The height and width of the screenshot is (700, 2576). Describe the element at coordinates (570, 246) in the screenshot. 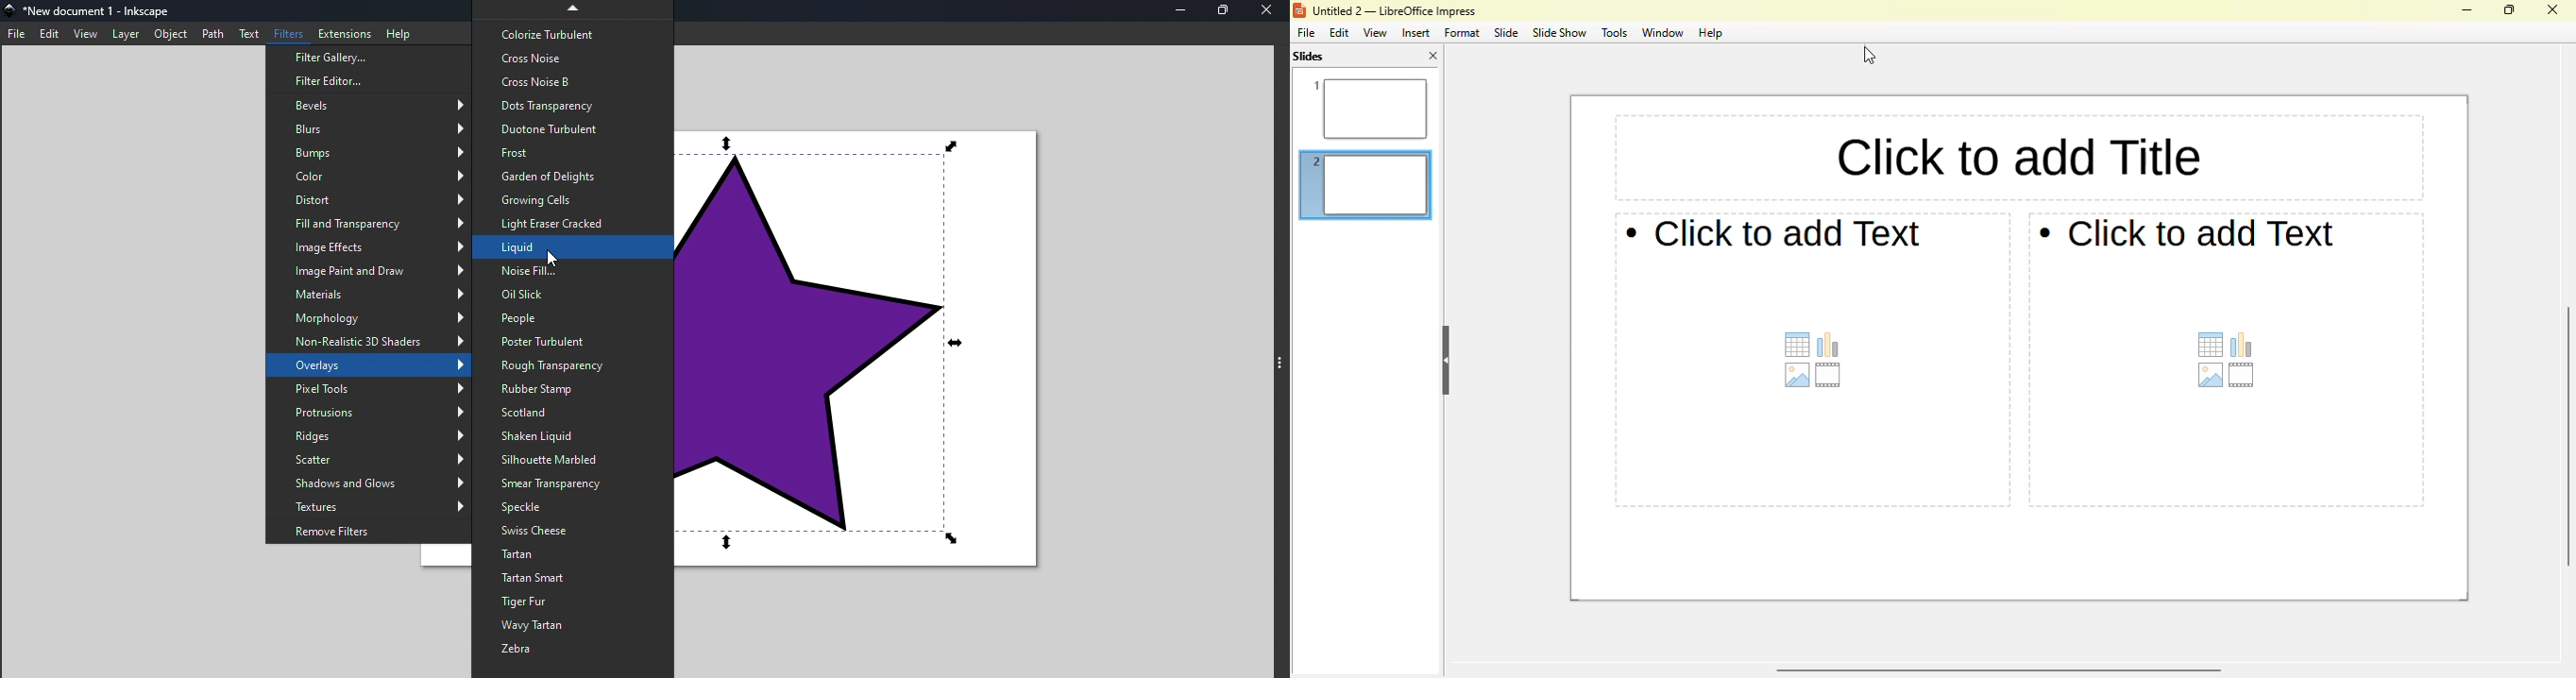

I see `Liquid` at that location.